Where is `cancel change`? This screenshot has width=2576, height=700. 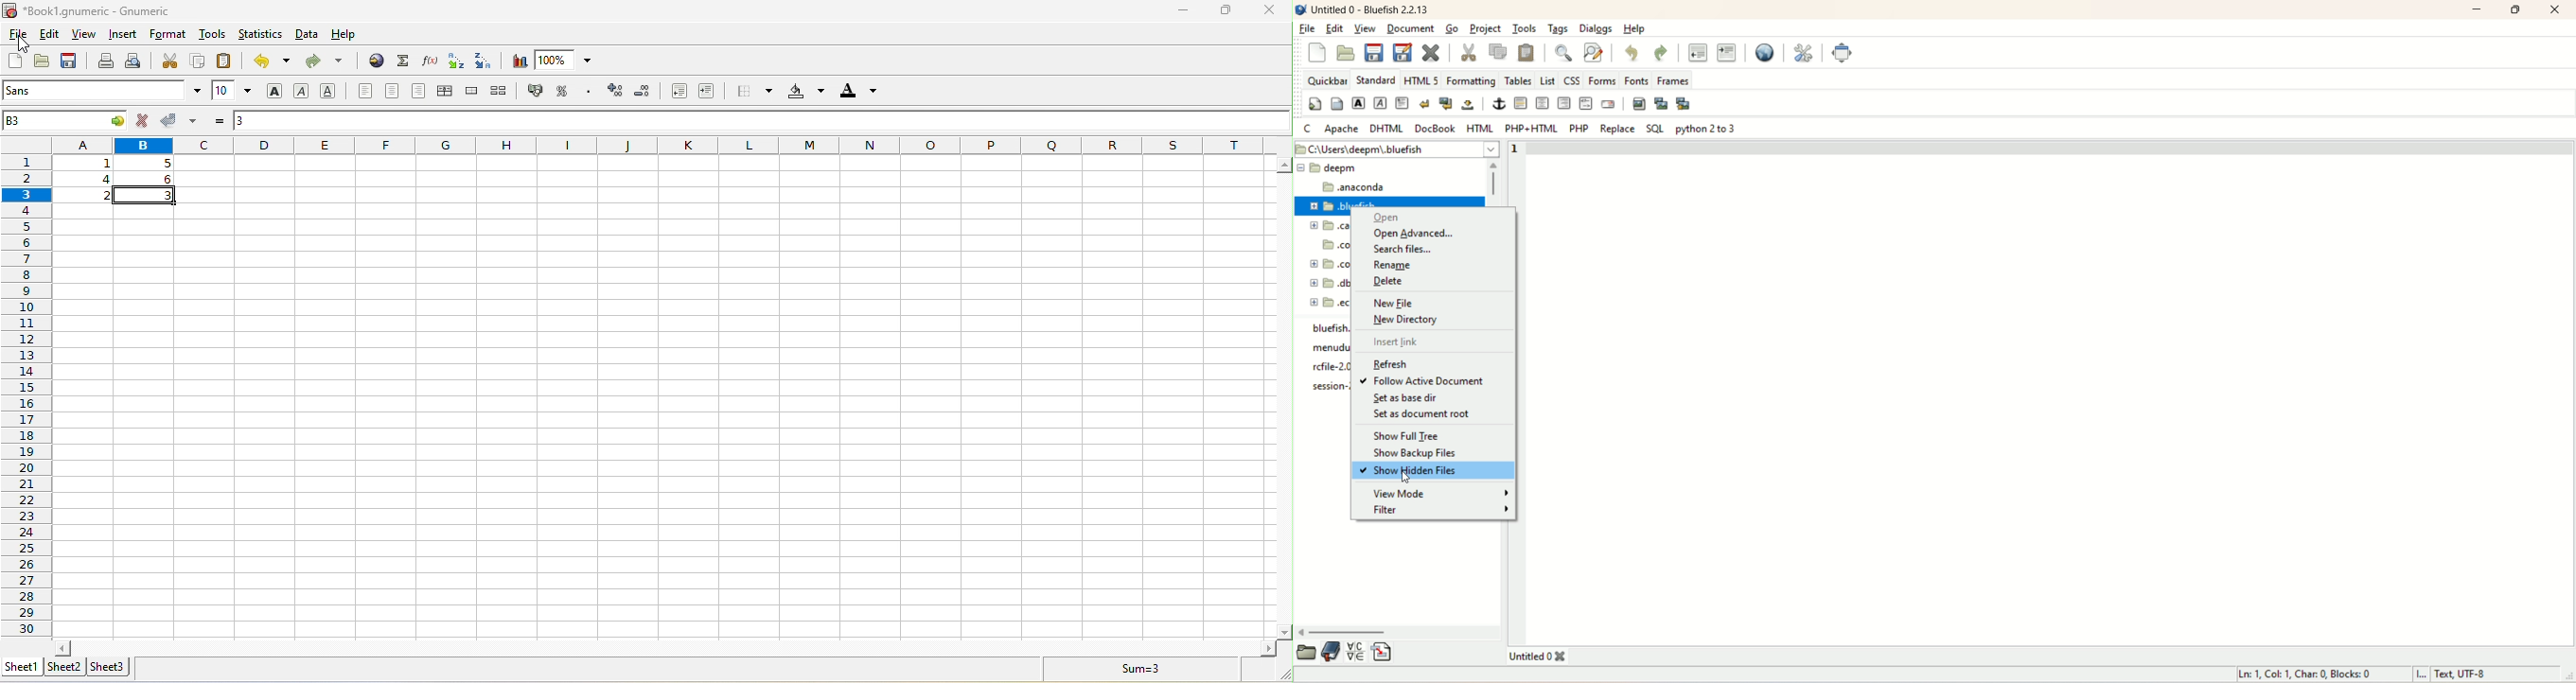
cancel change is located at coordinates (146, 121).